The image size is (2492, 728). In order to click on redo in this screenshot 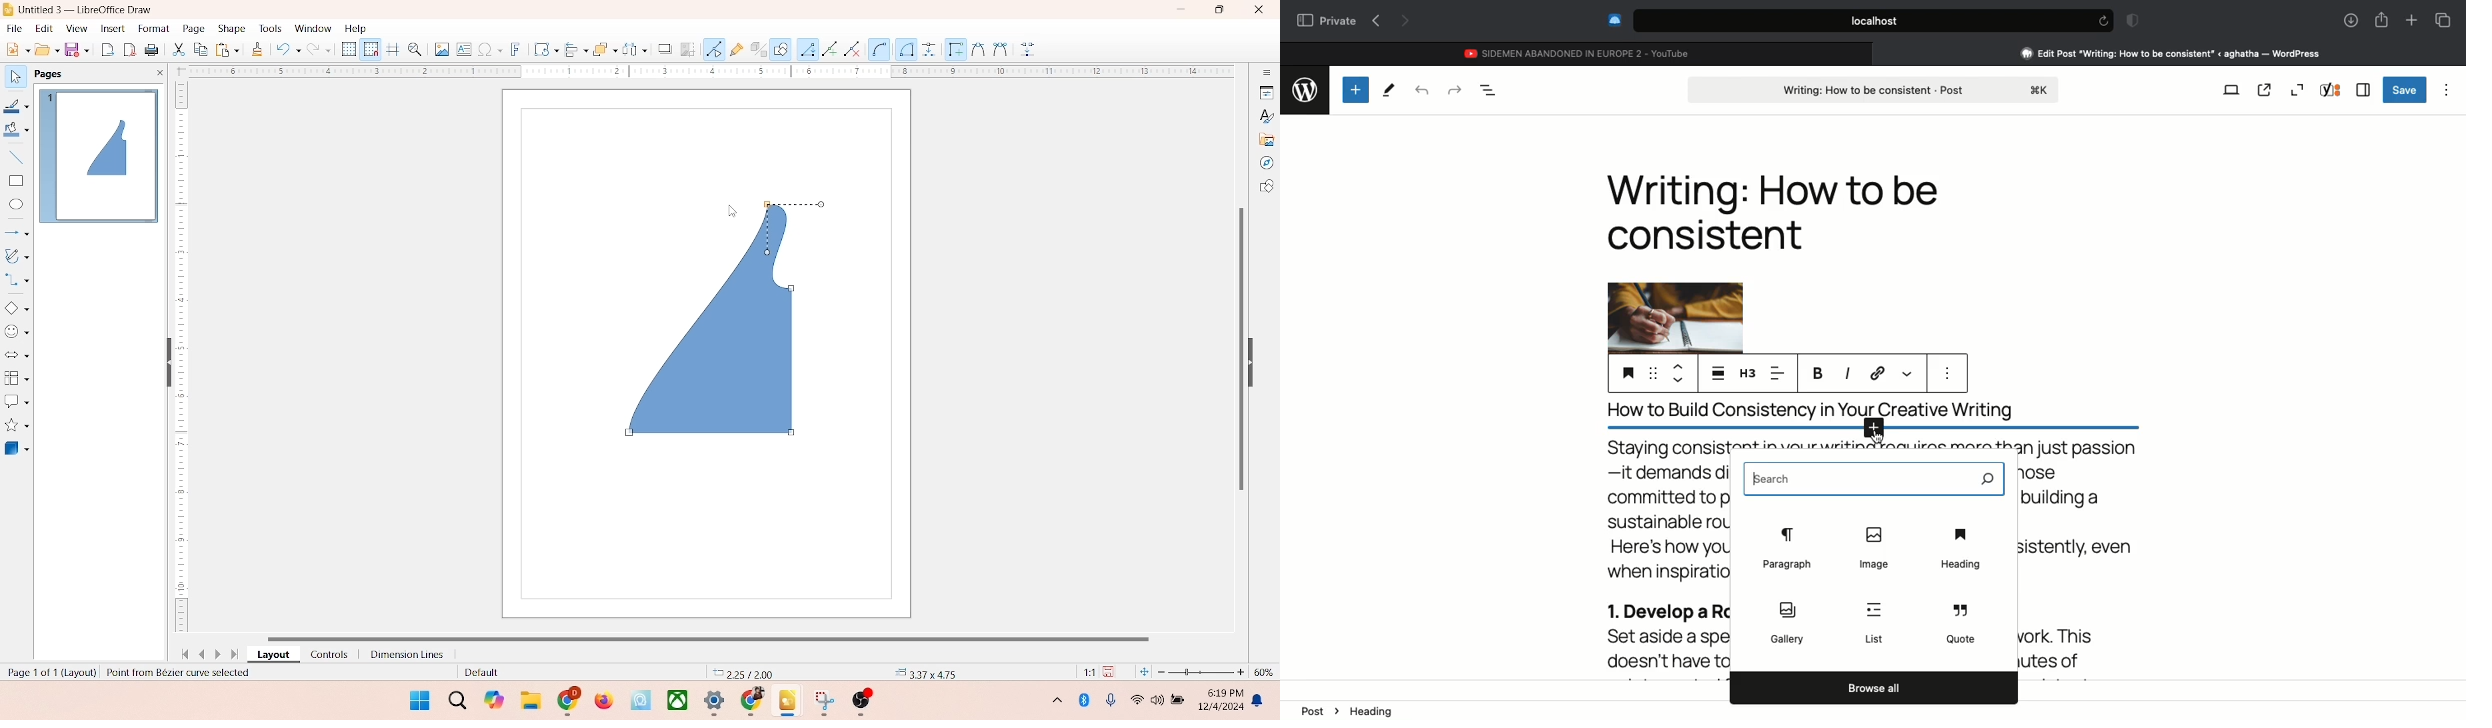, I will do `click(323, 51)`.